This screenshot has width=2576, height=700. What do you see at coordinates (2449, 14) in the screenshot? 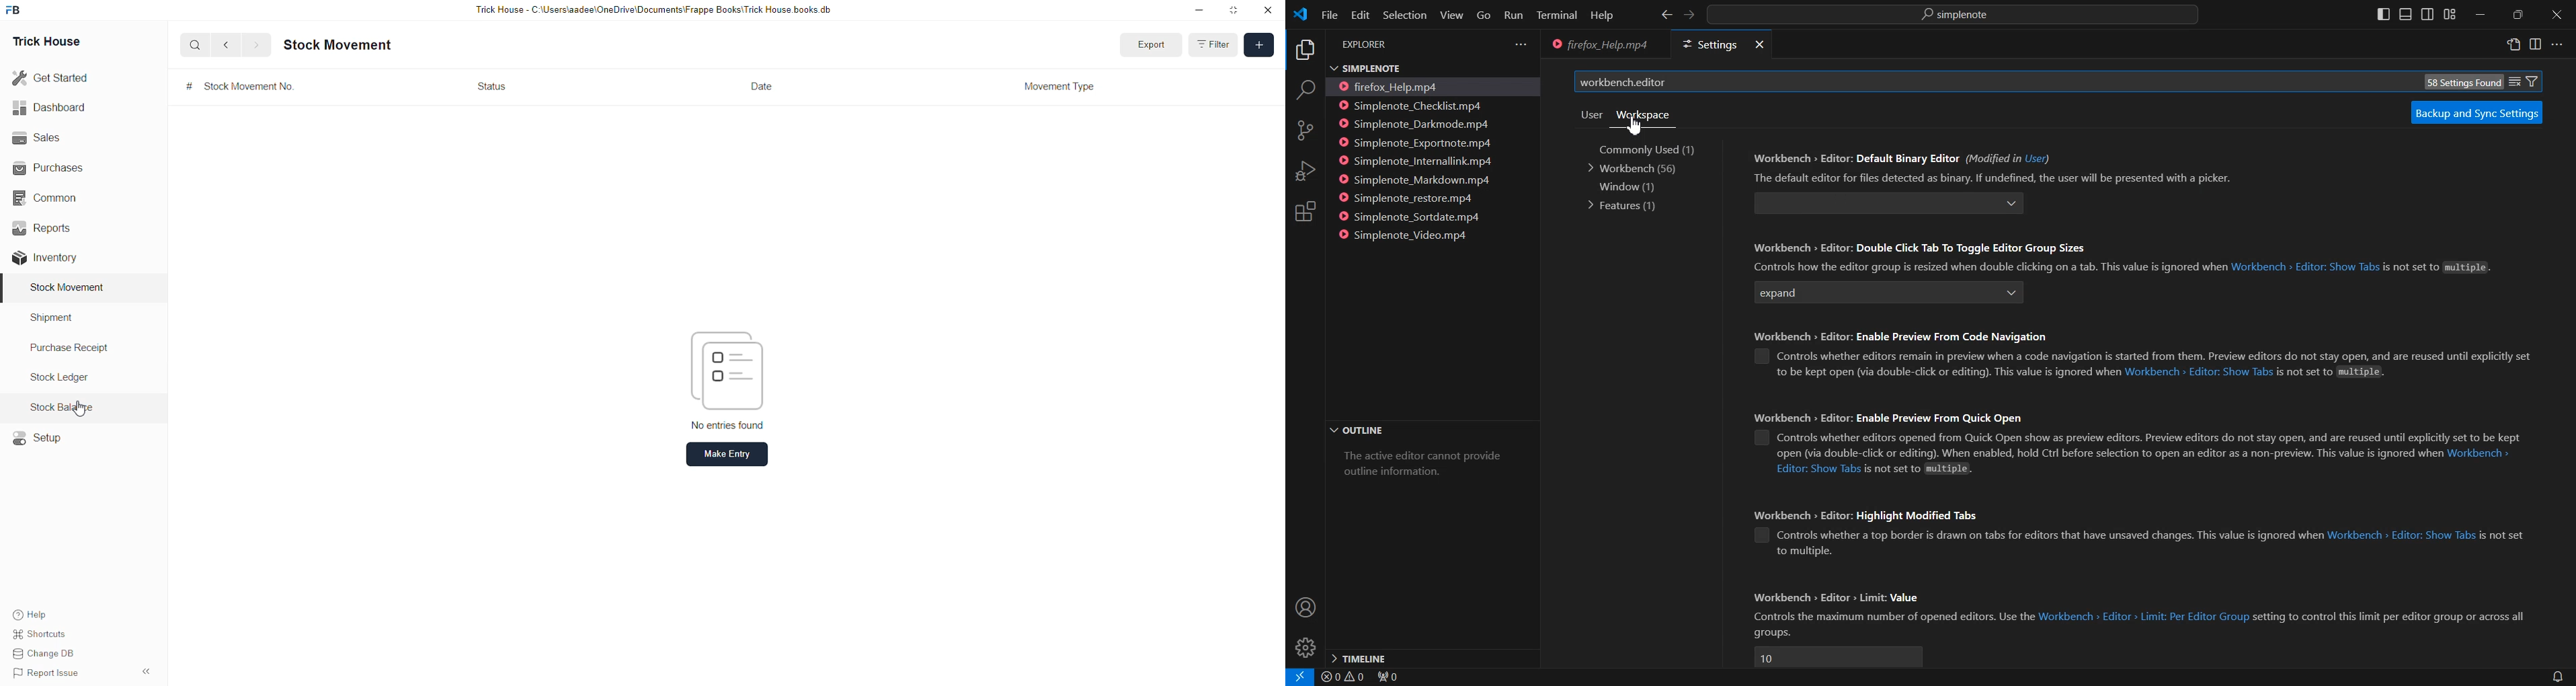
I see `Customize layout ` at bounding box center [2449, 14].